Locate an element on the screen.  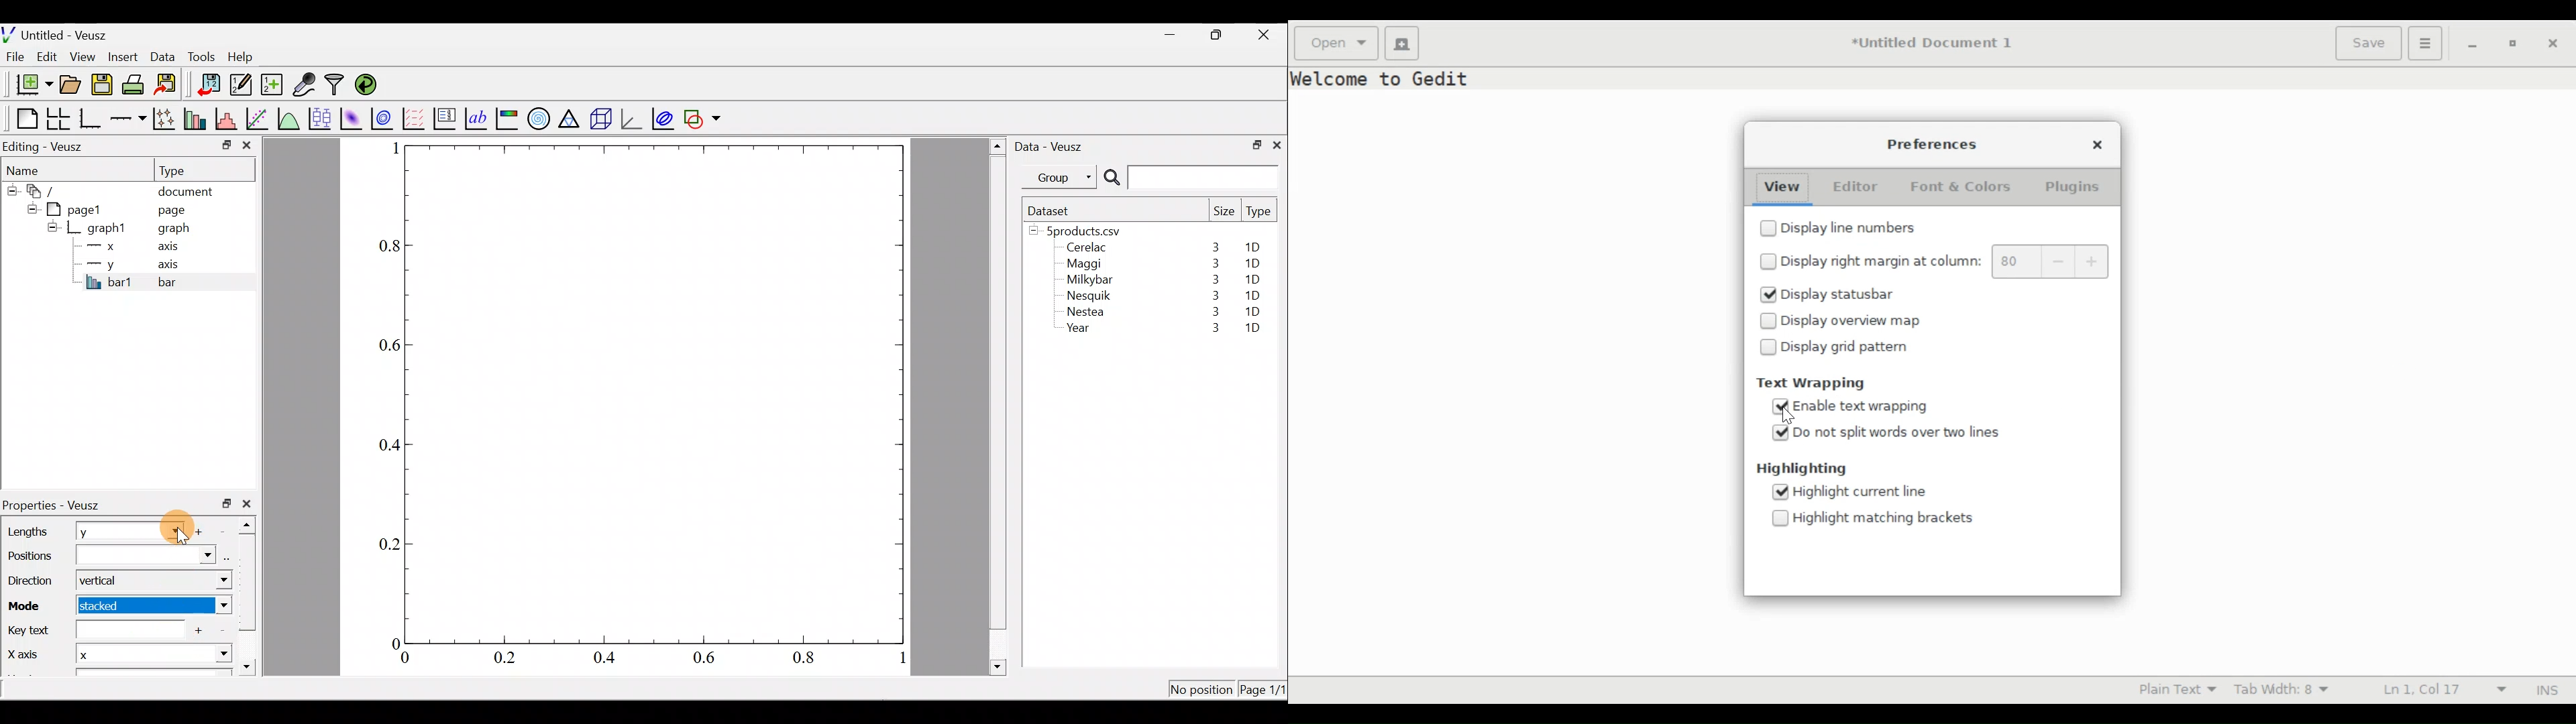
Untitled - Veusz is located at coordinates (60, 33).